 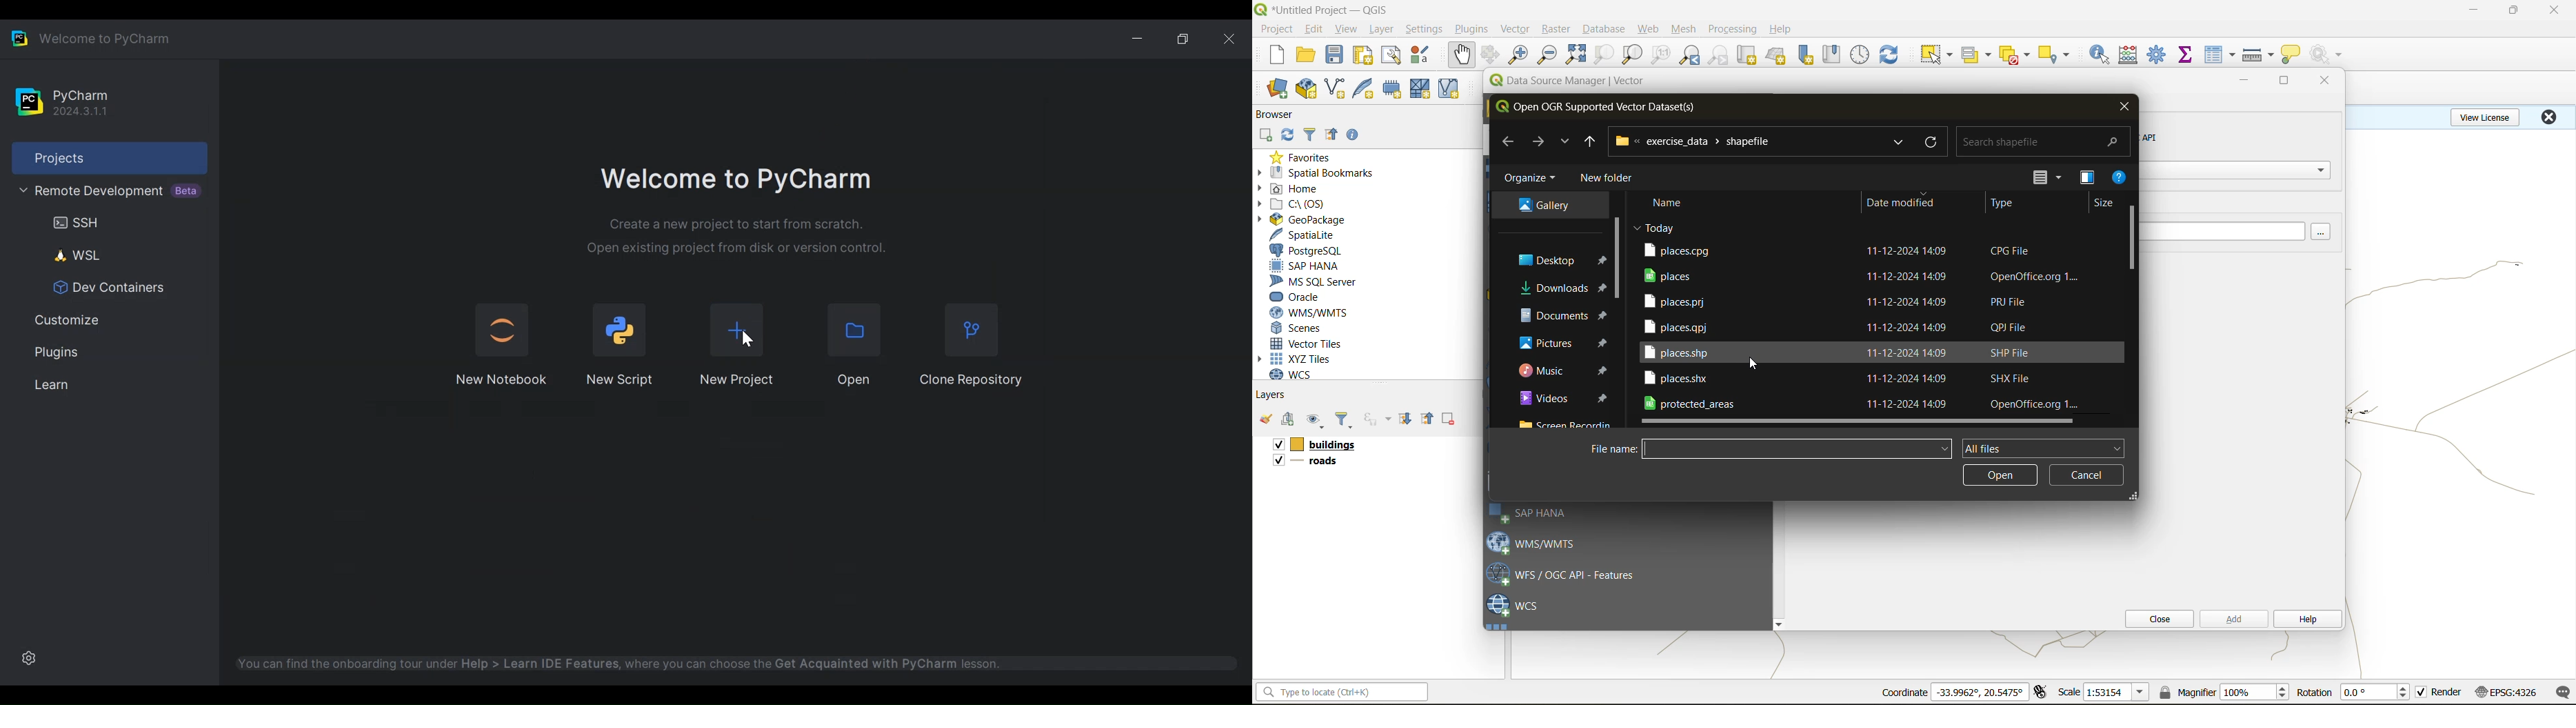 I want to click on view, so click(x=1347, y=30).